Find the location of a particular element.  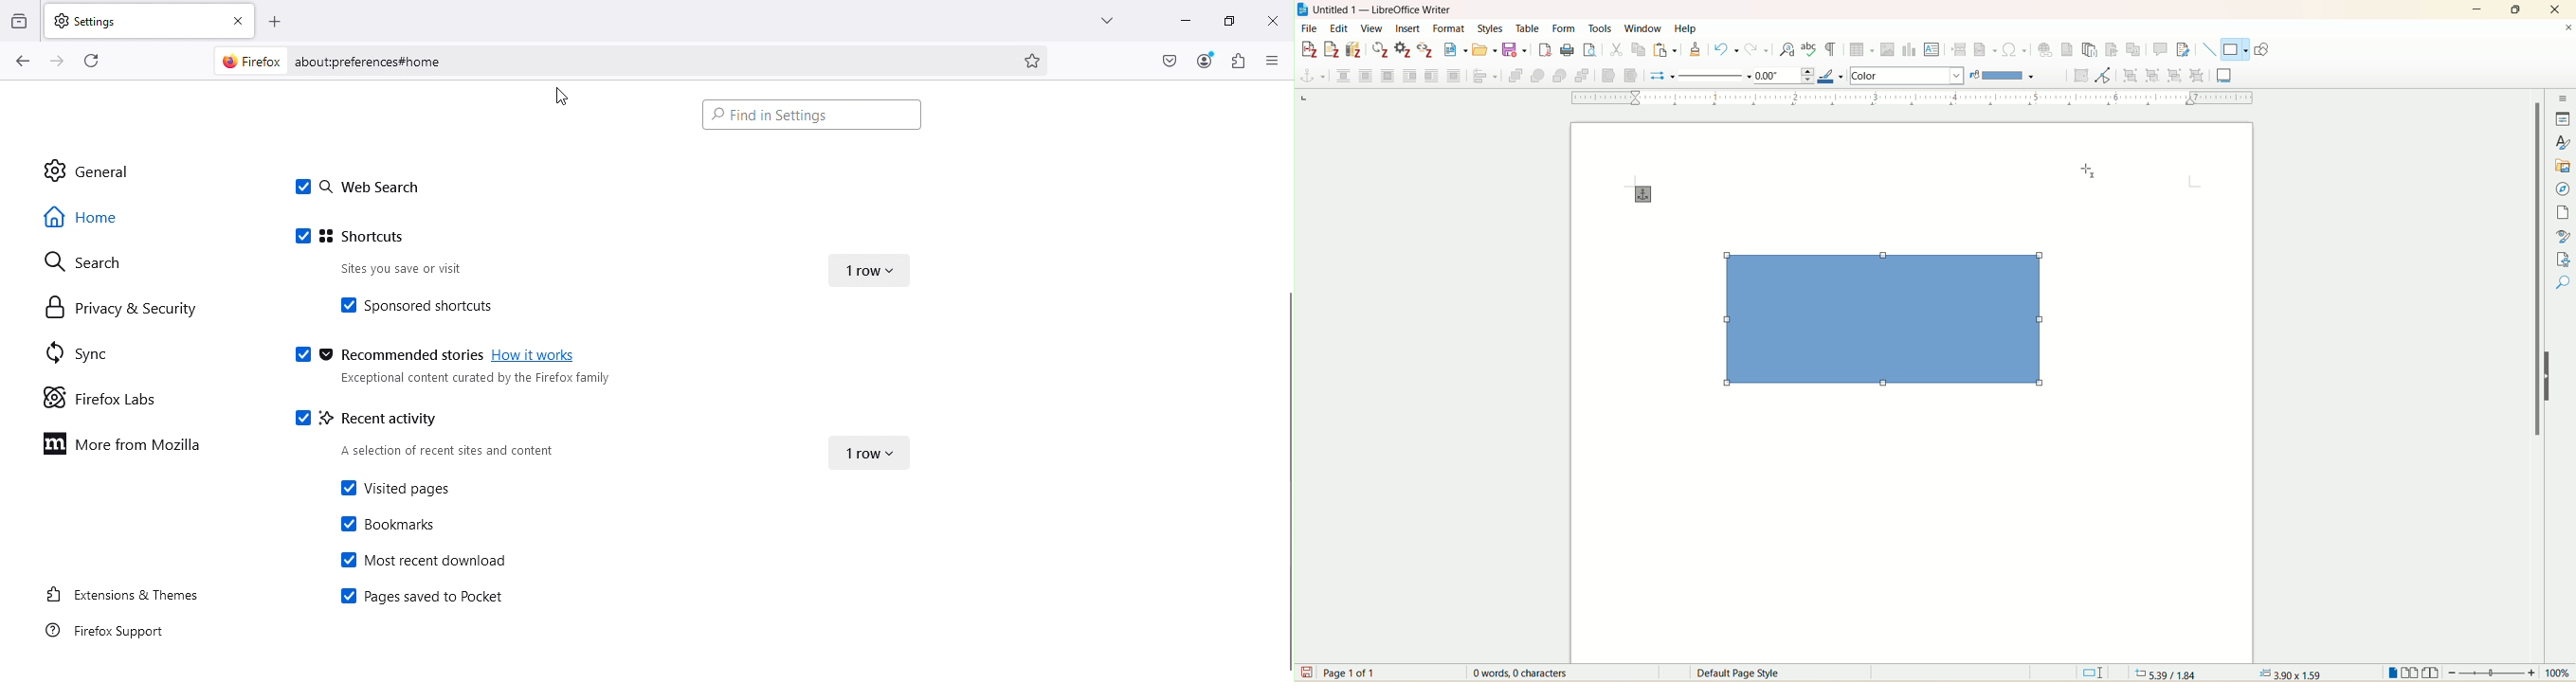

Minimize is located at coordinates (1176, 18).